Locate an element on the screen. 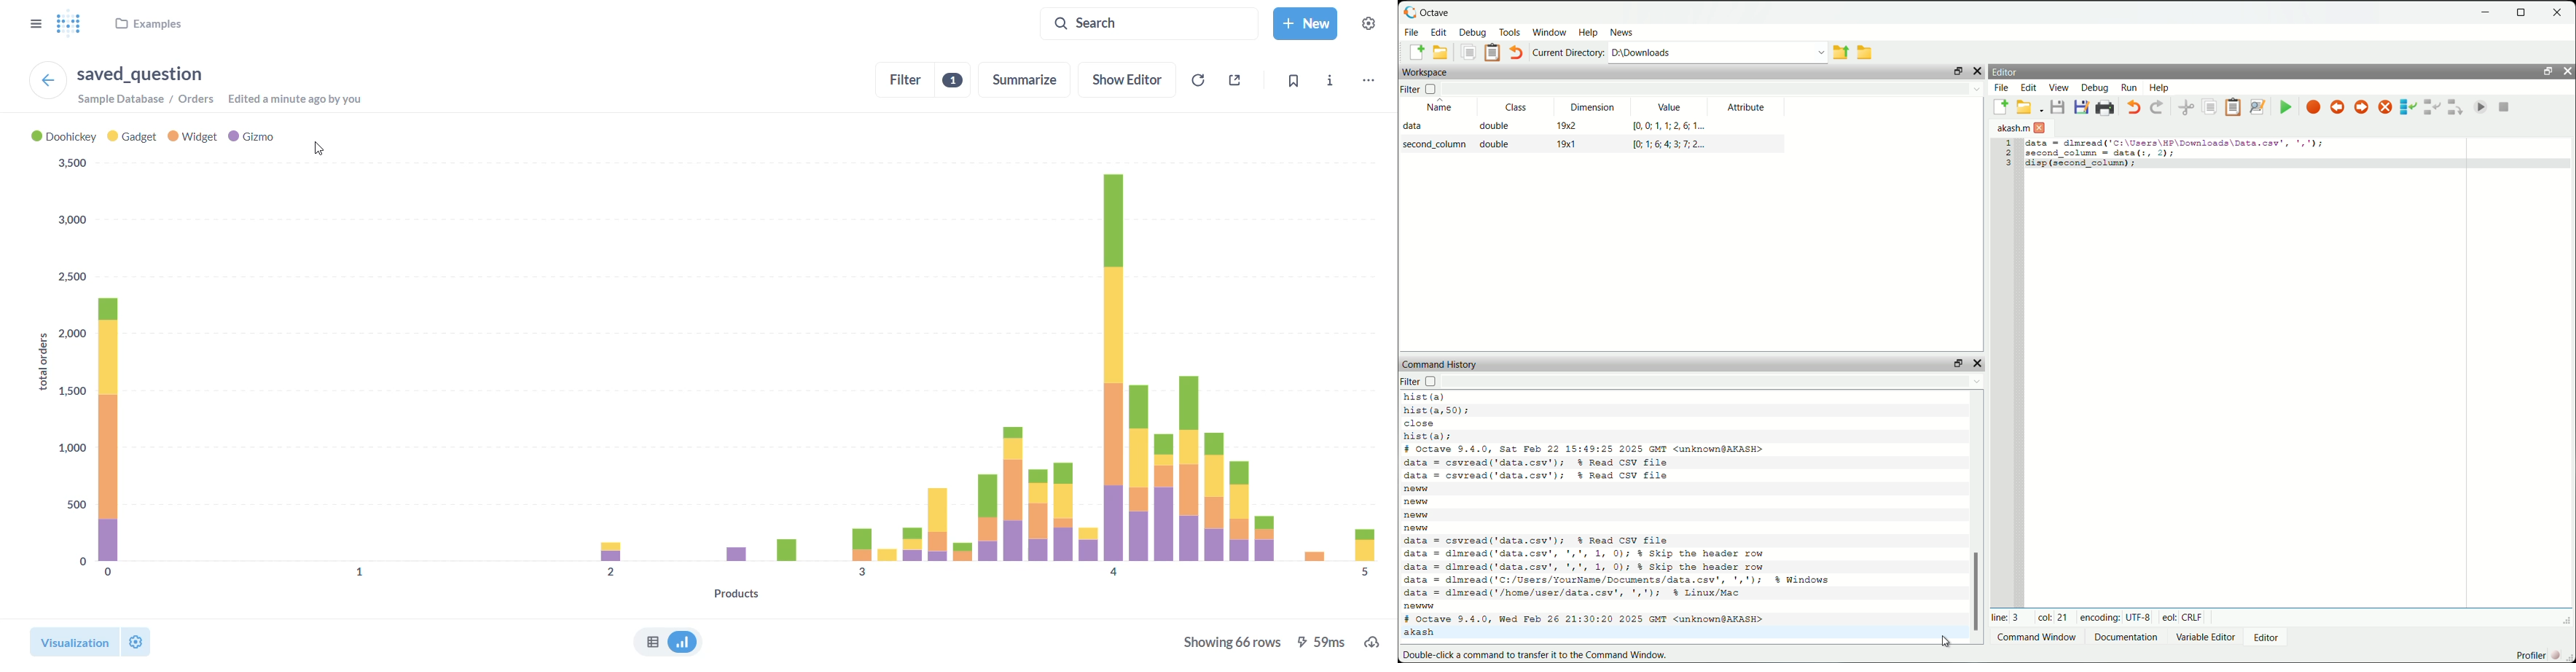  undo is located at coordinates (1516, 54).